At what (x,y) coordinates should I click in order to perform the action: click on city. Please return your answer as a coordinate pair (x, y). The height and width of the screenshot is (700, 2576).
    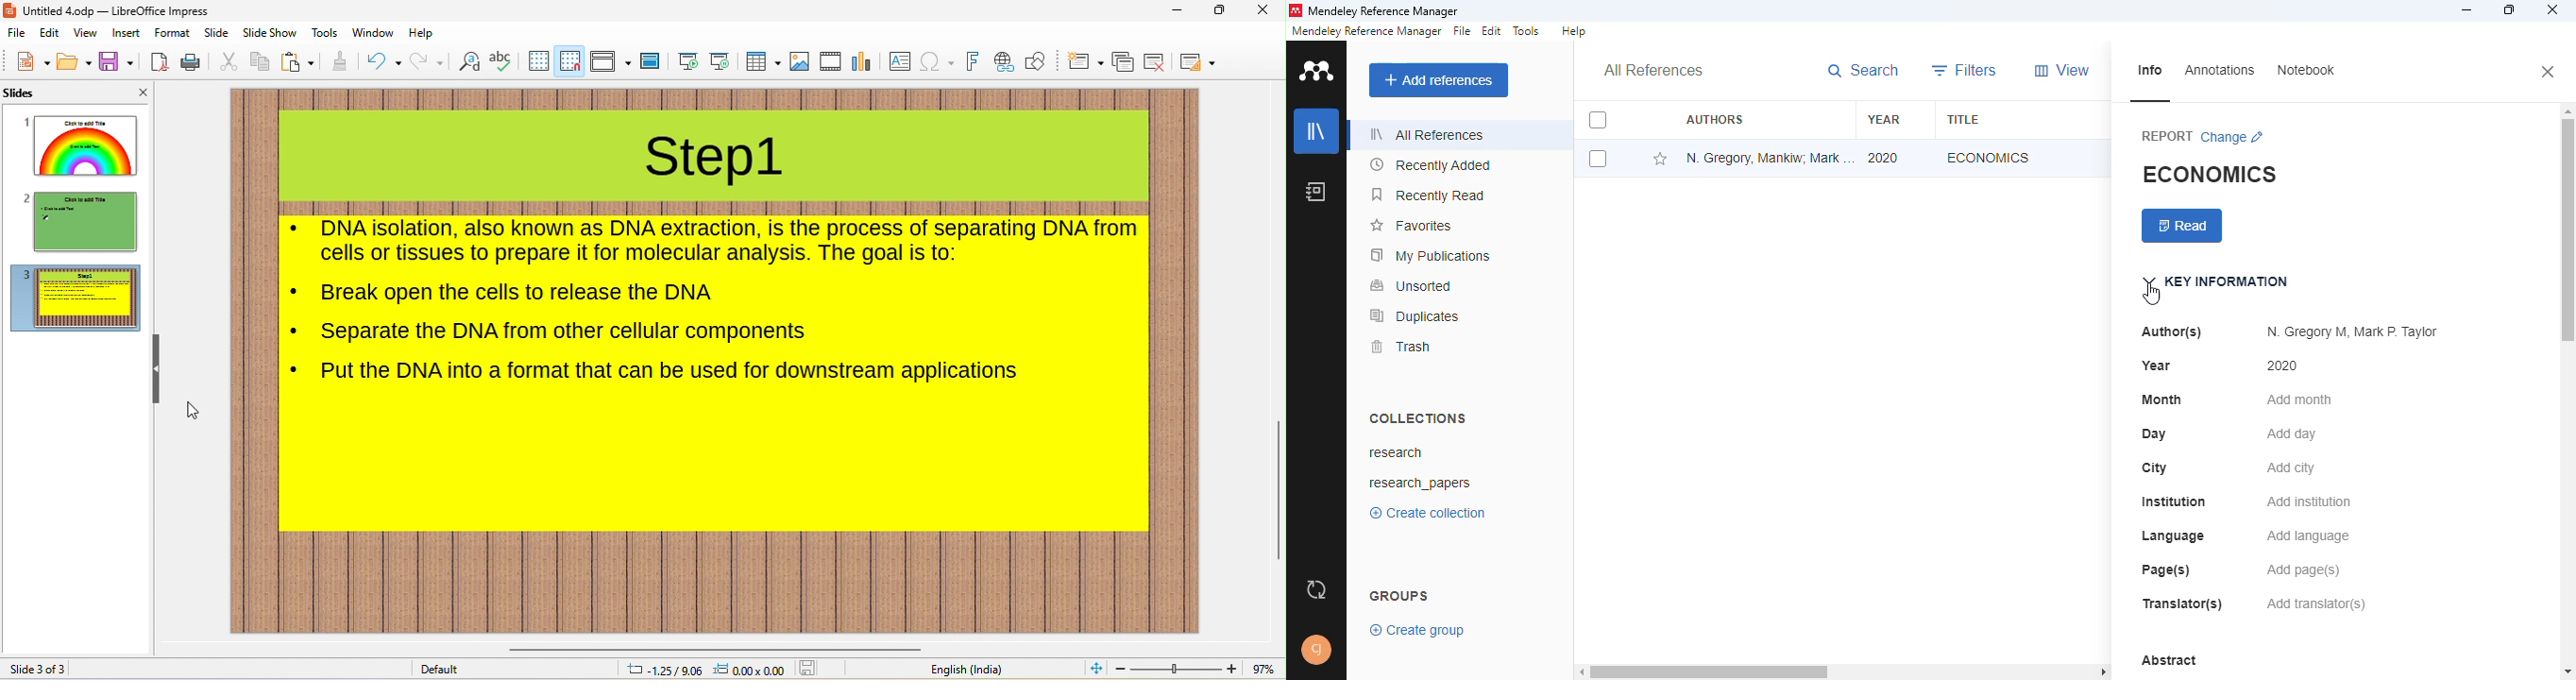
    Looking at the image, I should click on (2154, 468).